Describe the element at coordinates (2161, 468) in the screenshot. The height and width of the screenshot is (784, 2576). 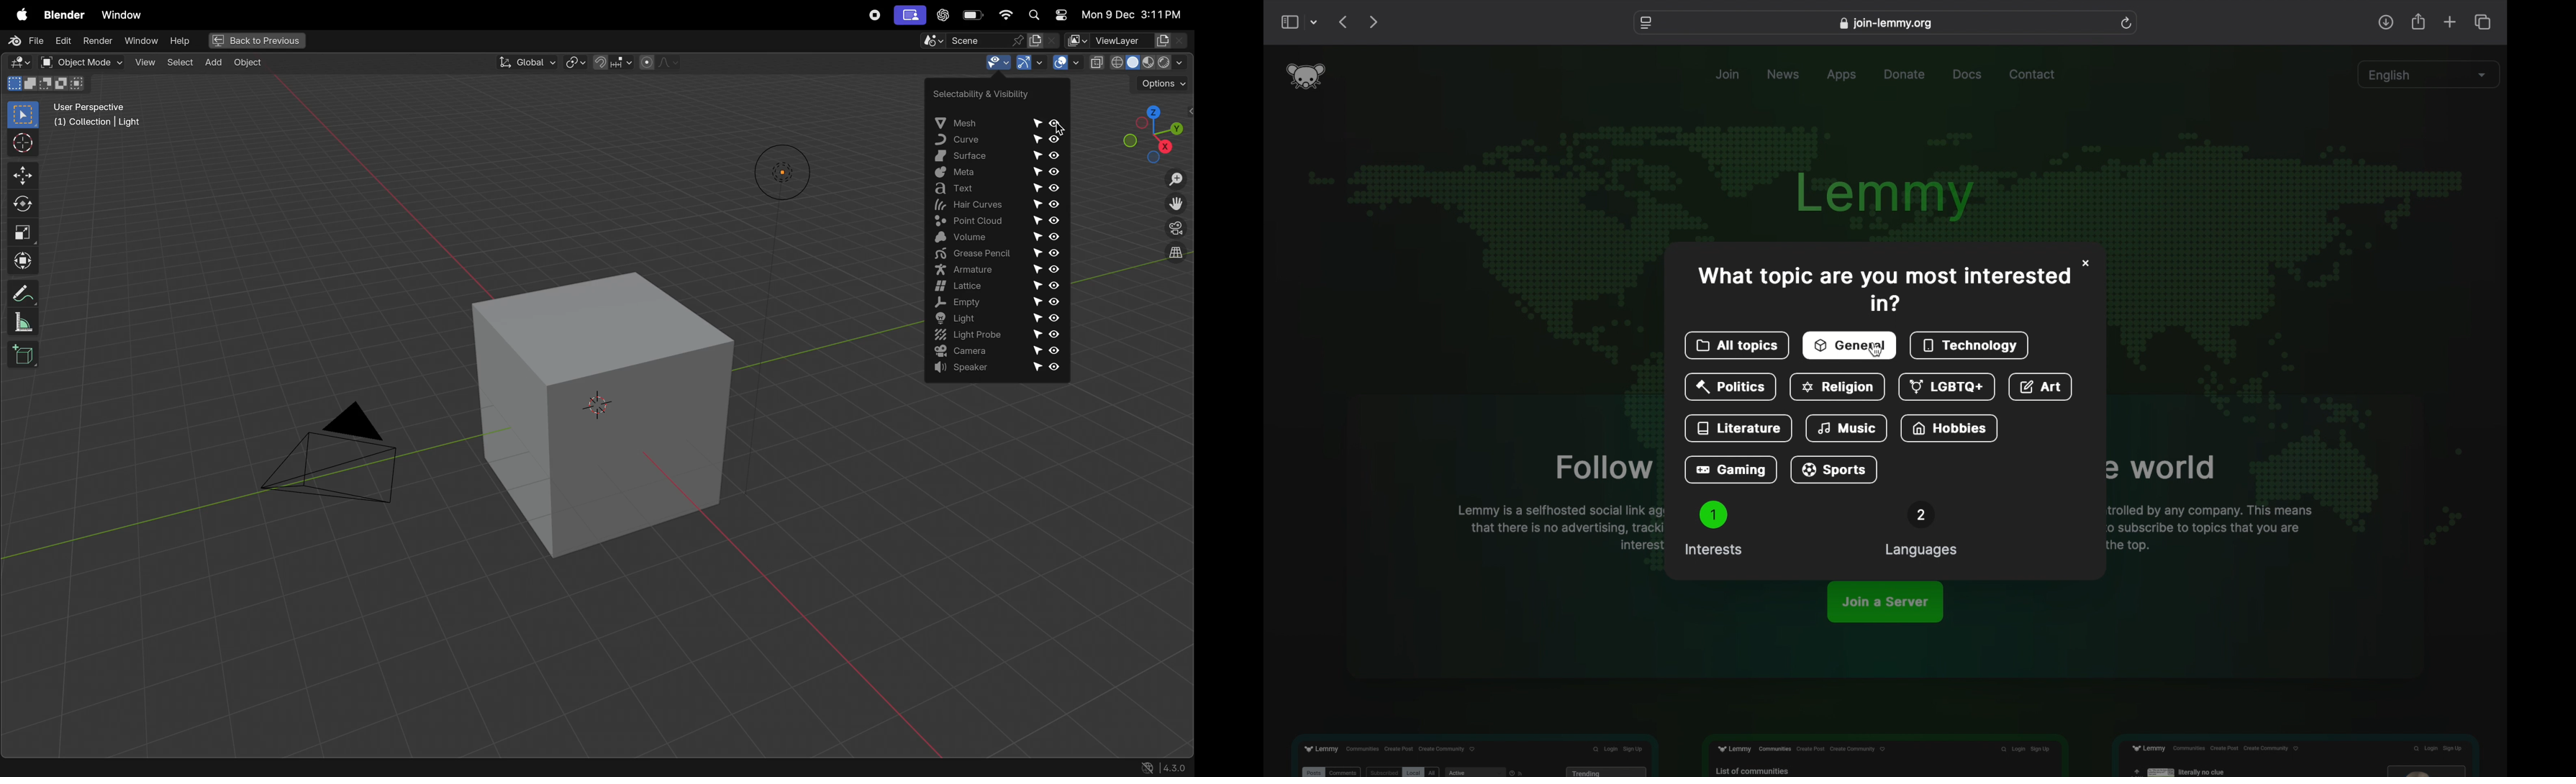
I see `obscure text` at that location.